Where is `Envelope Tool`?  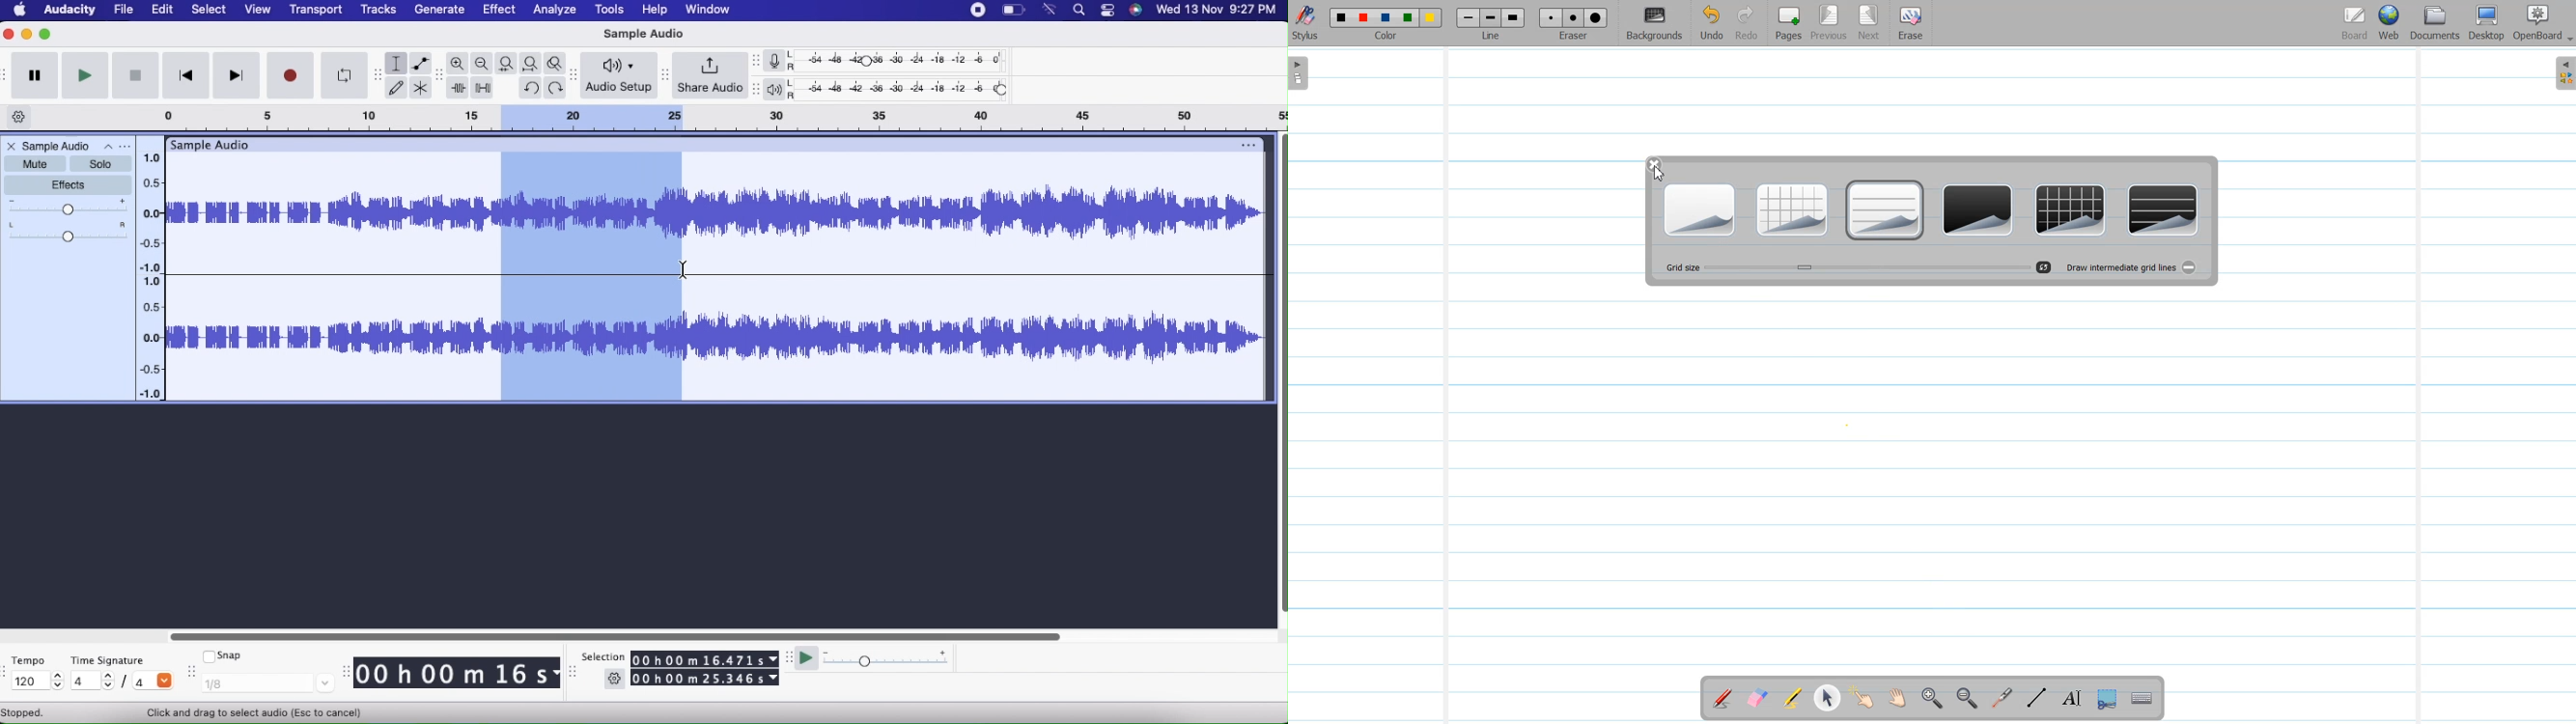 Envelope Tool is located at coordinates (421, 64).